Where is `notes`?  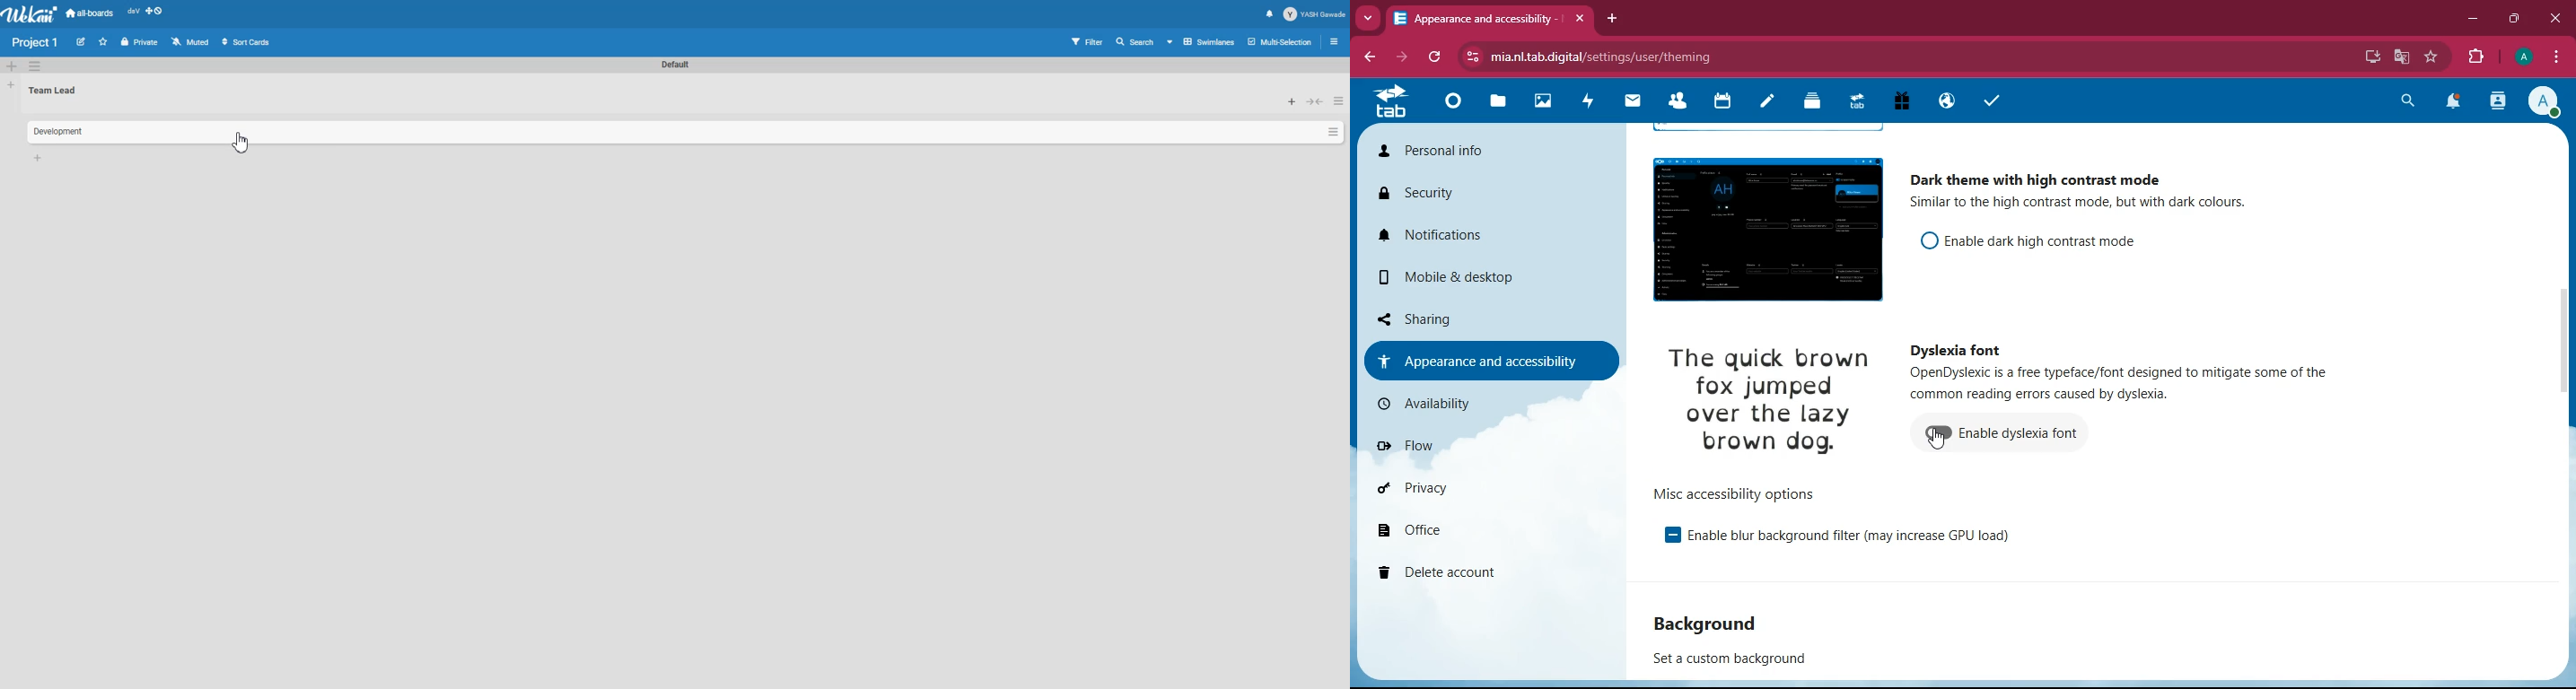
notes is located at coordinates (1772, 101).